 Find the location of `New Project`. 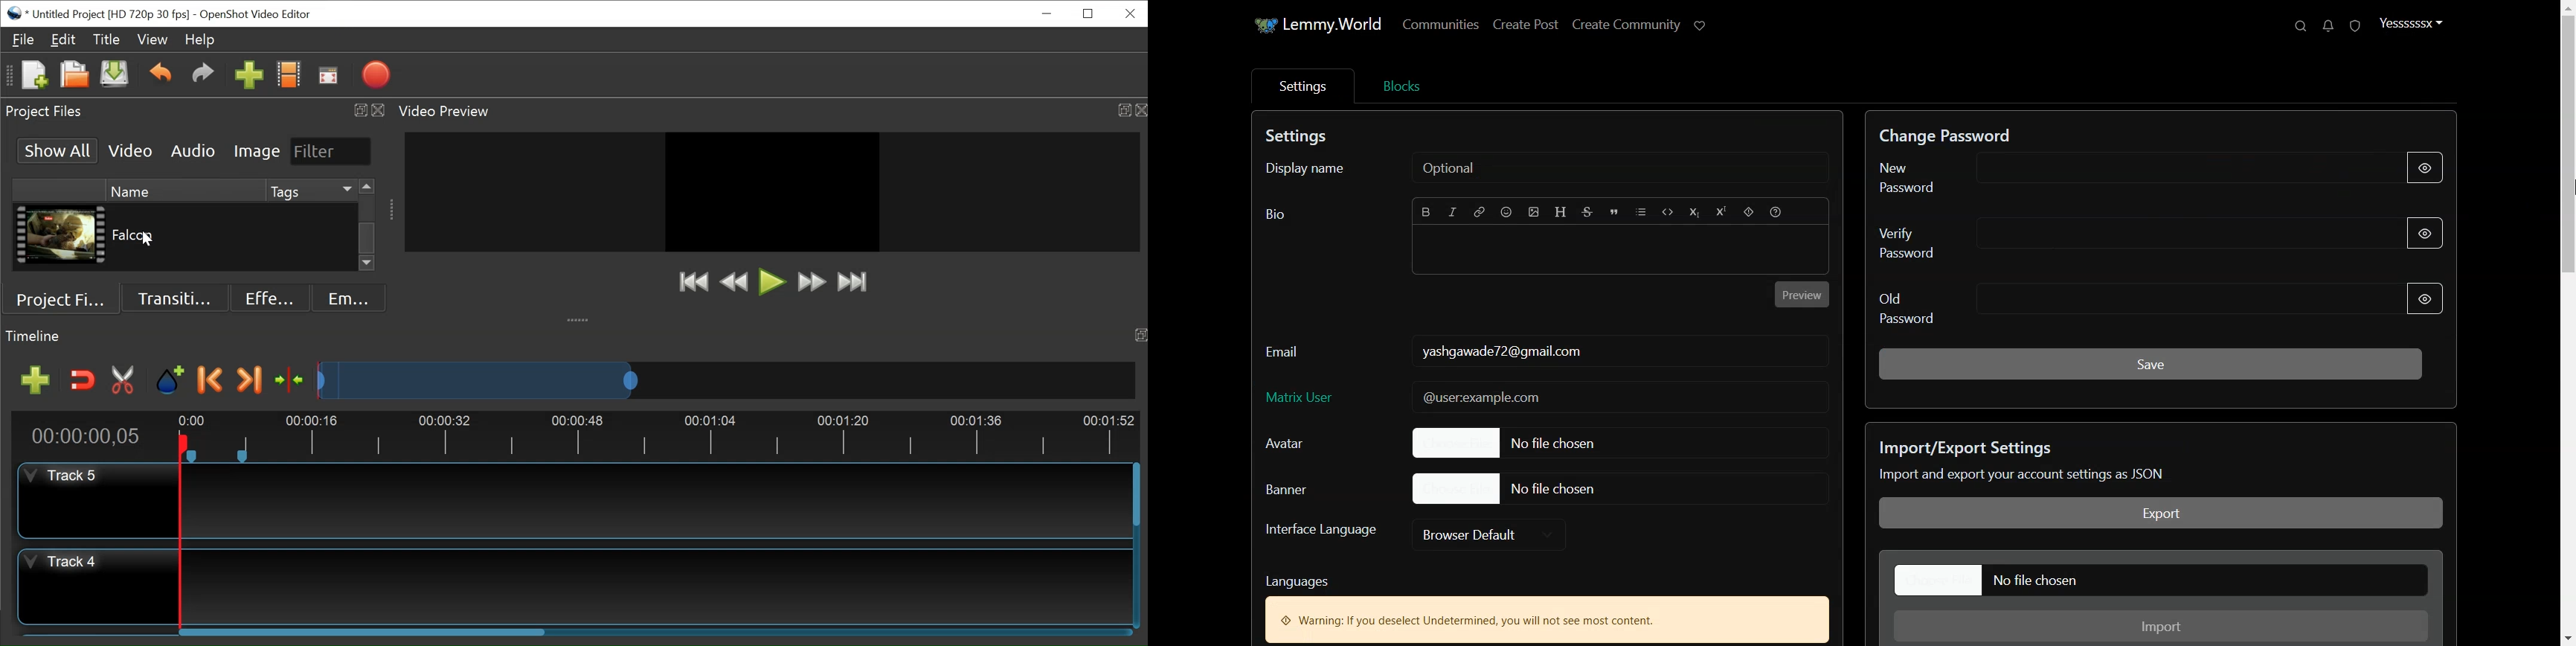

New Project is located at coordinates (33, 76).